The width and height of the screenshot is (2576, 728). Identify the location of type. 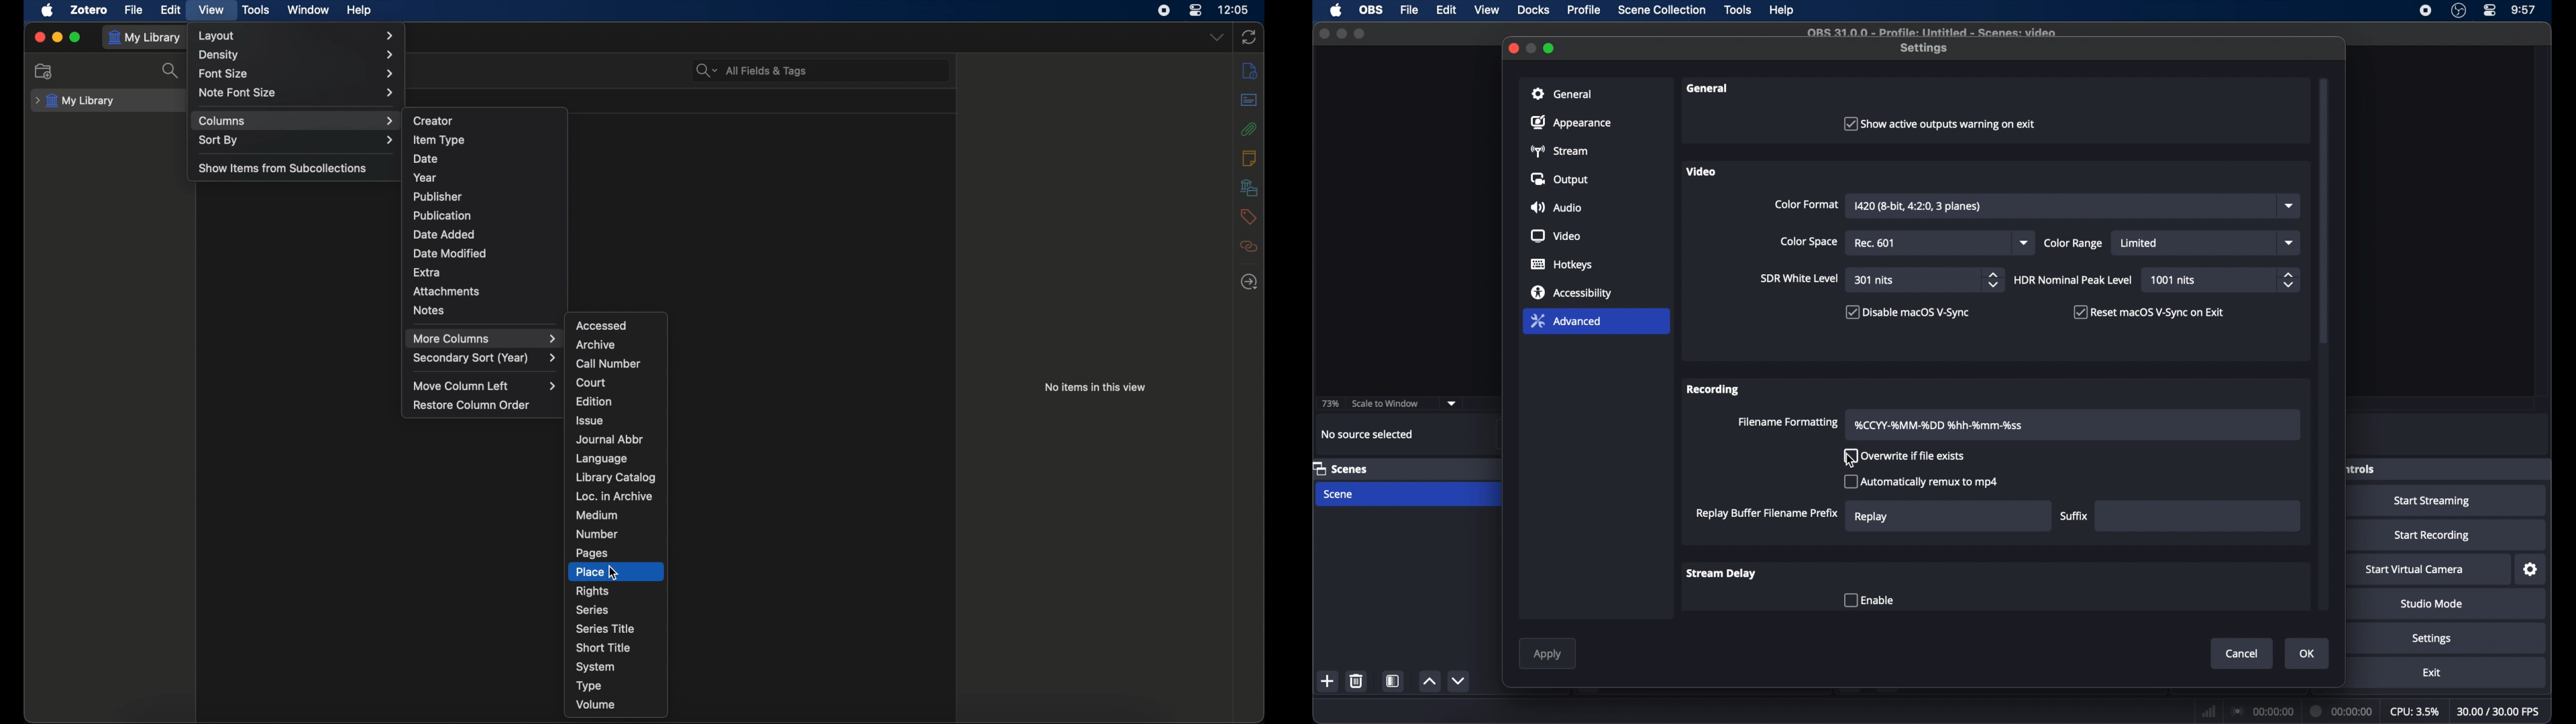
(589, 686).